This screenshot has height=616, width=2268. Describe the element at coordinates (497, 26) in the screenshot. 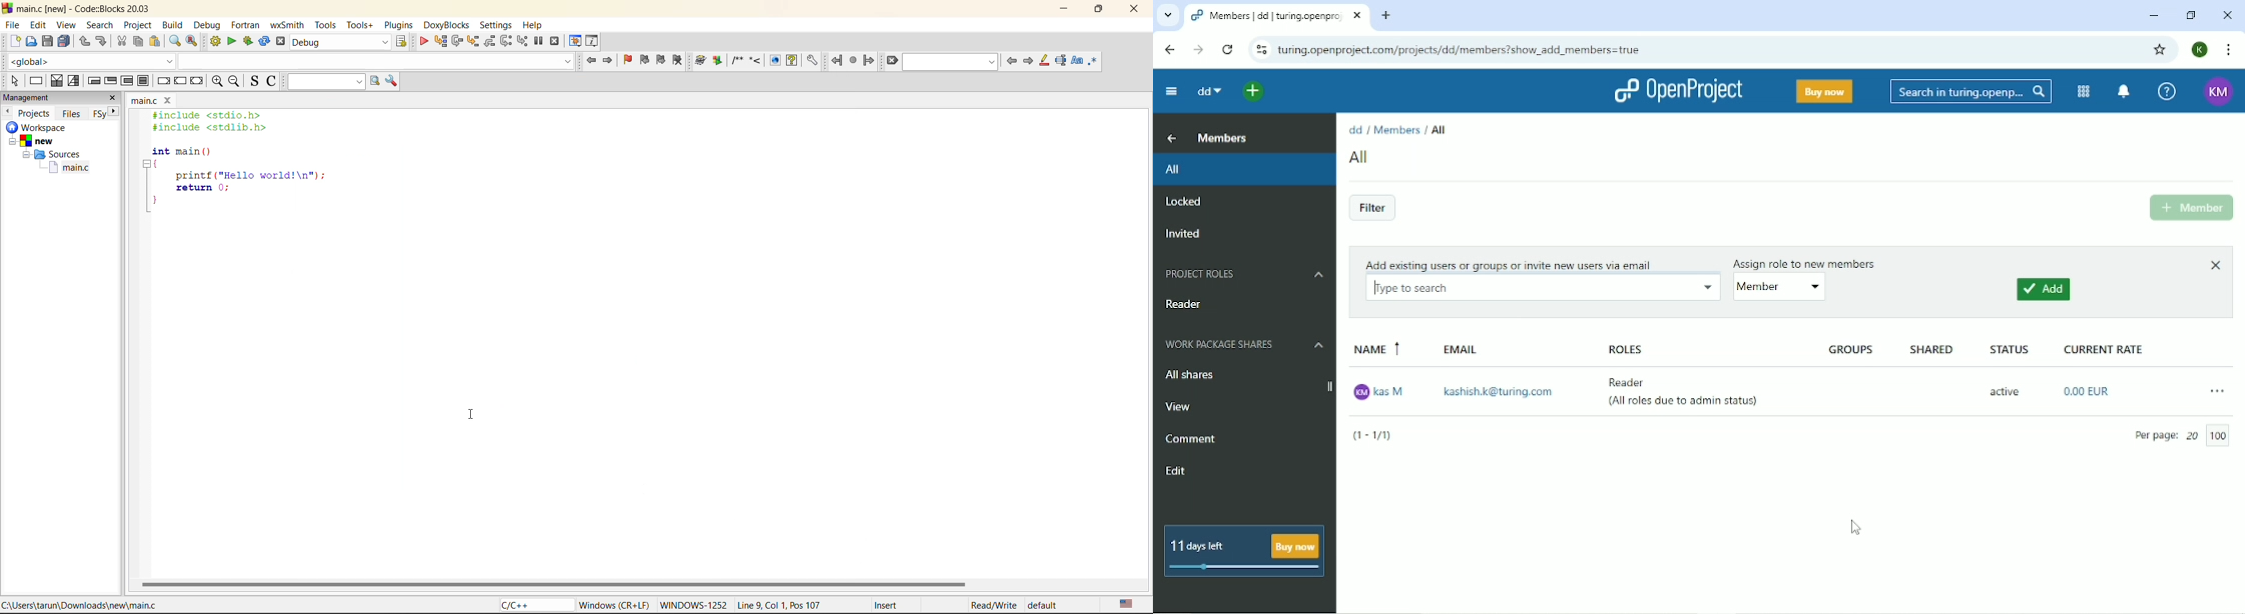

I see `settings` at that location.